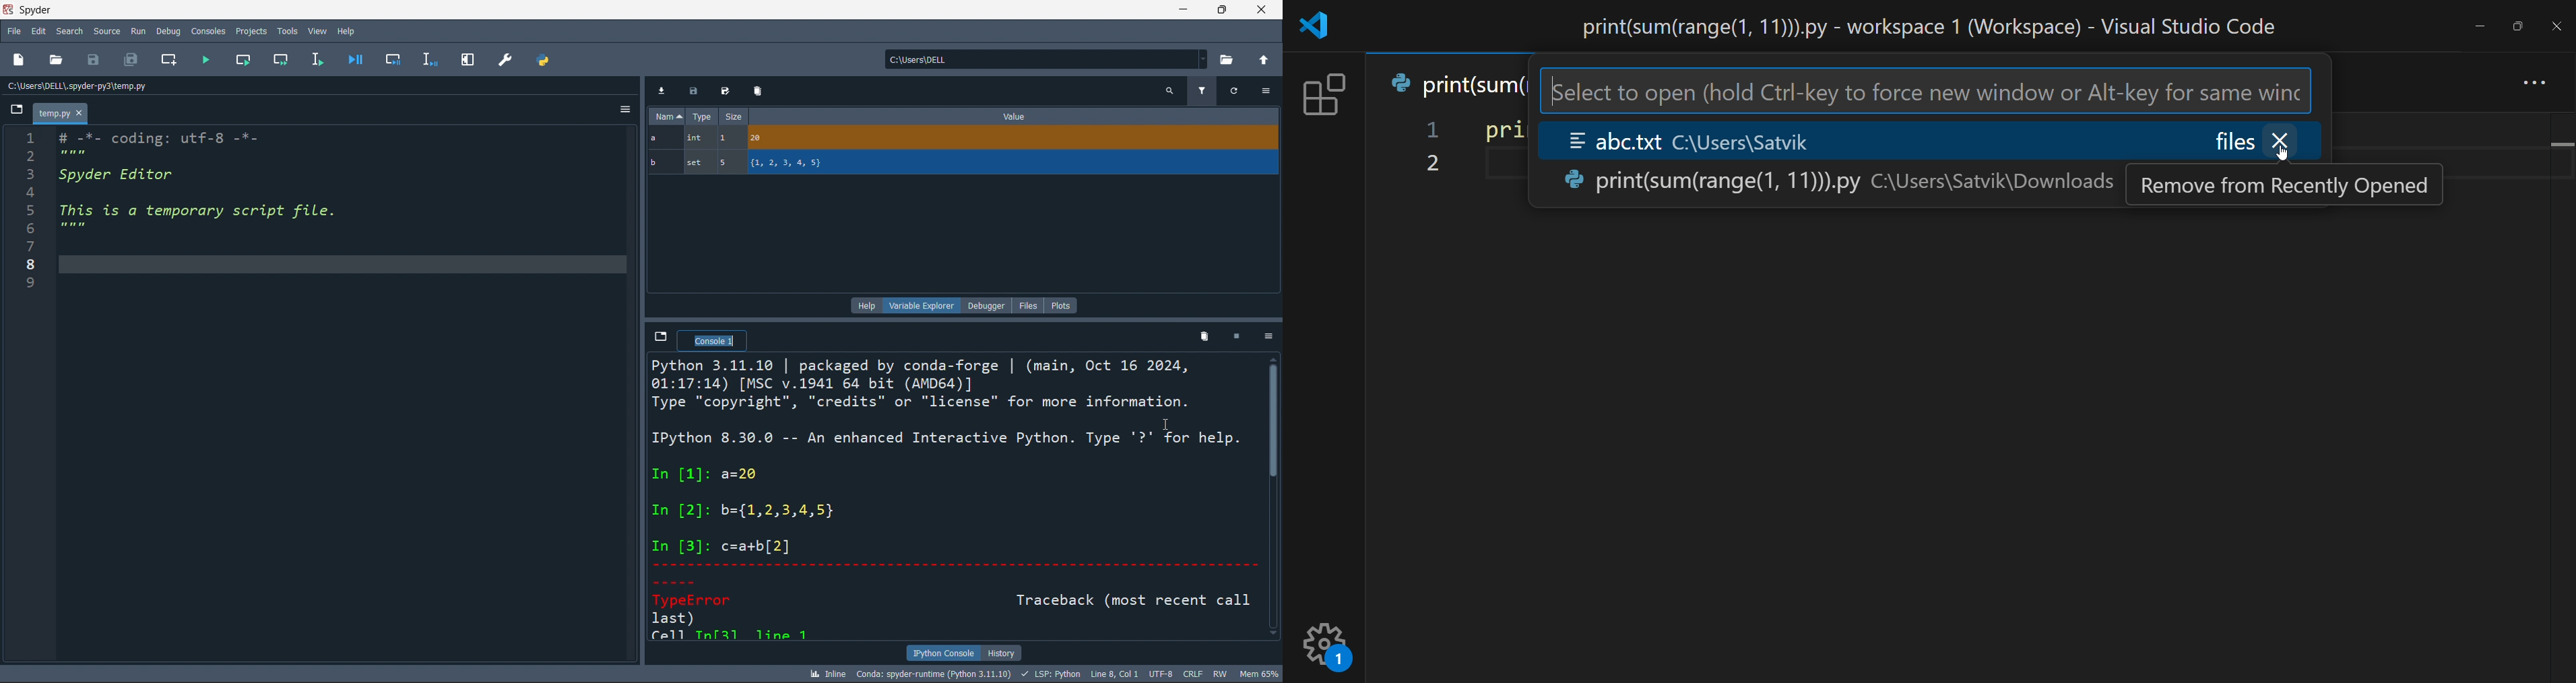 The height and width of the screenshot is (700, 2576). Describe the element at coordinates (960, 139) in the screenshot. I see `a, int, 1, 20` at that location.